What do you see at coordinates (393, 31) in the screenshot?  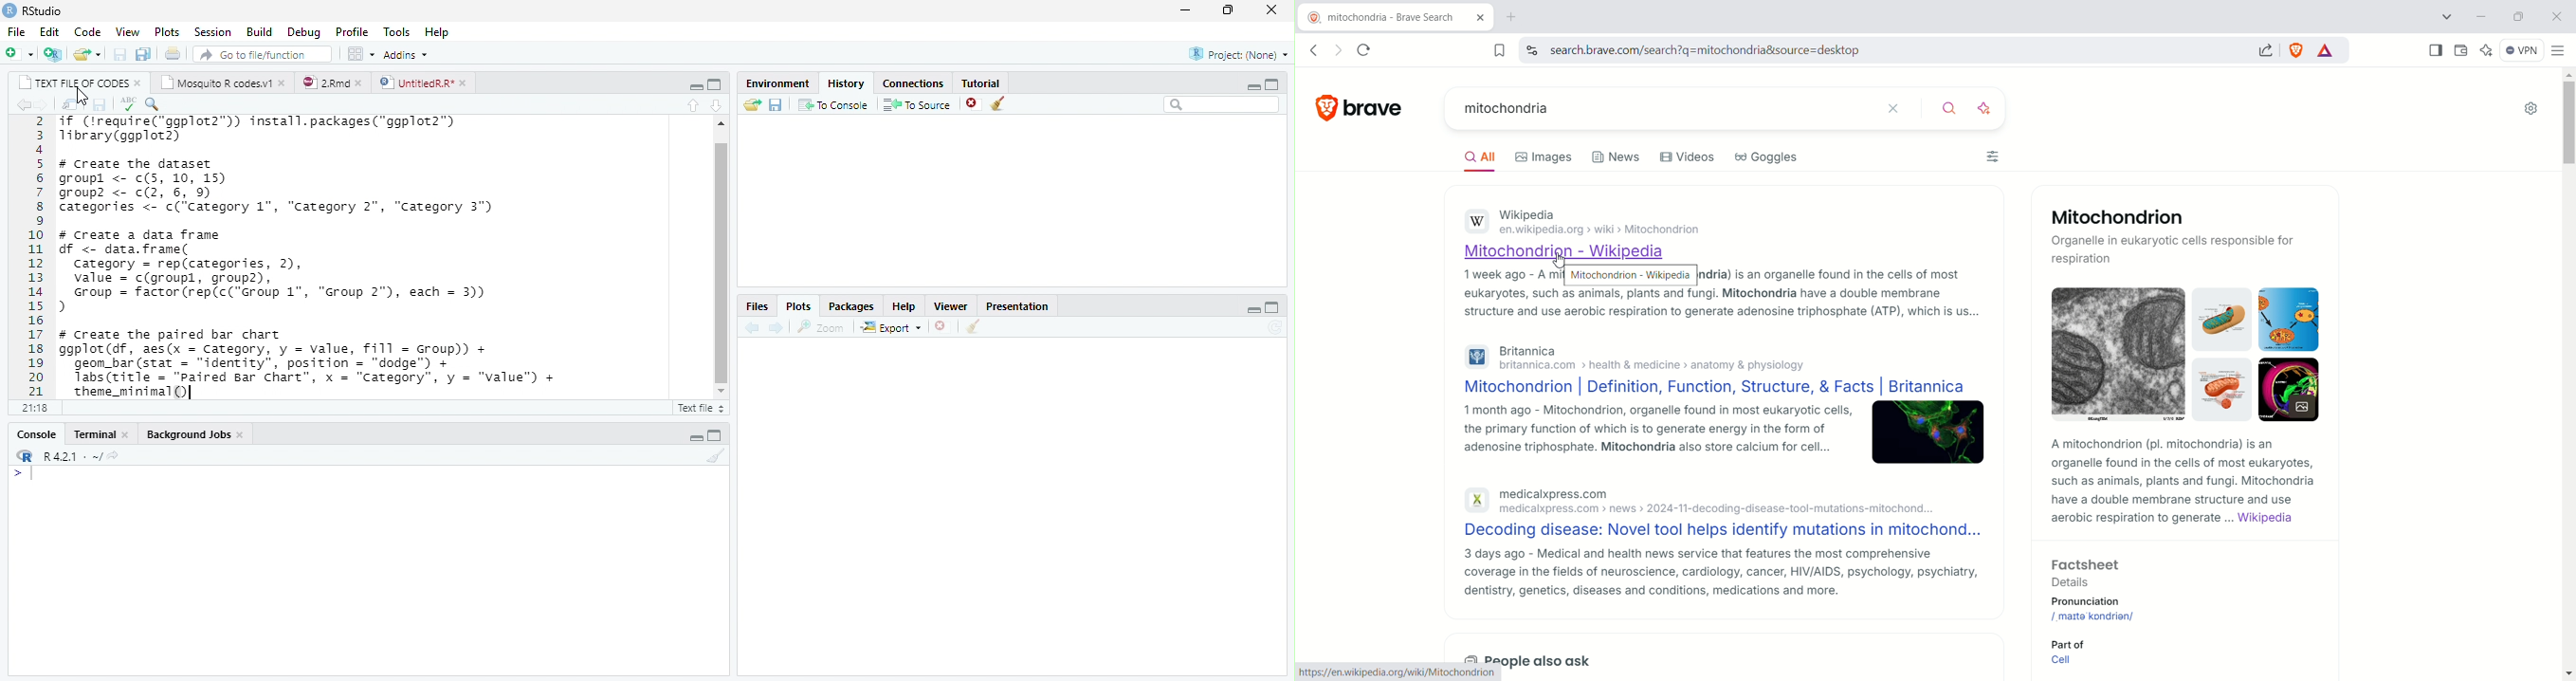 I see `tools` at bounding box center [393, 31].